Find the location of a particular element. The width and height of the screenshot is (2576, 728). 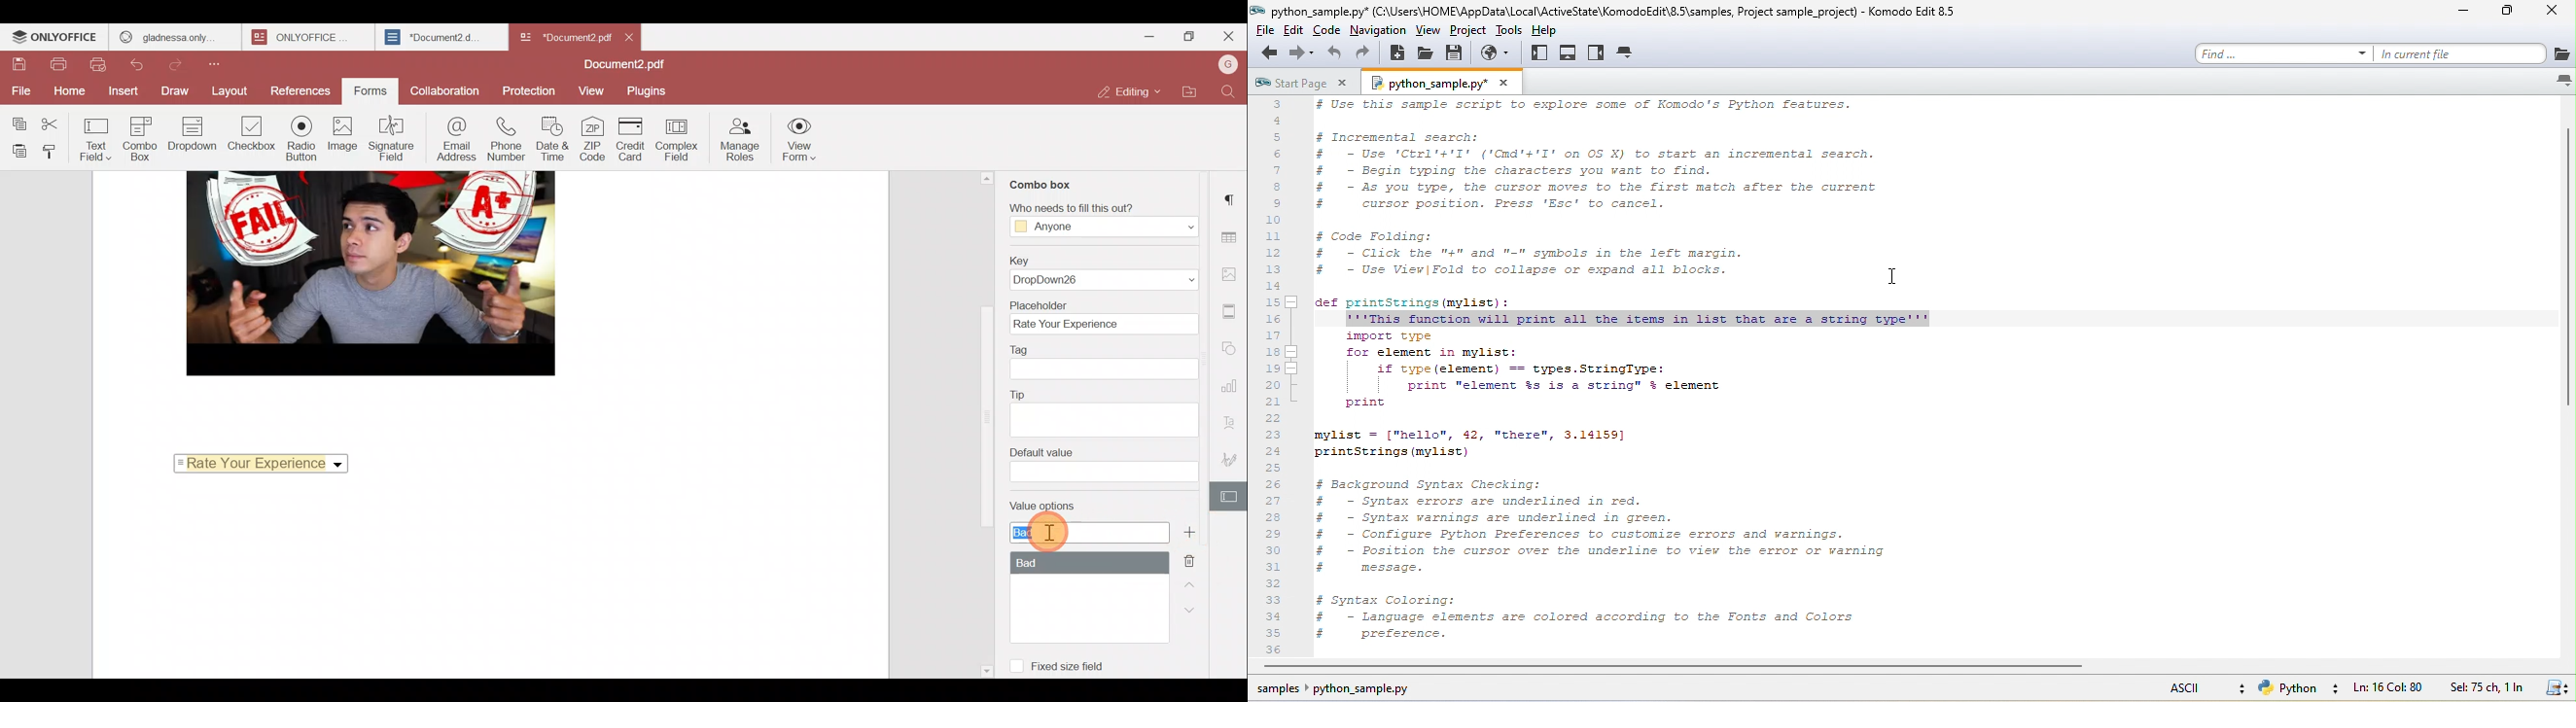

sel 75 ch 1 ln is located at coordinates (2486, 688).